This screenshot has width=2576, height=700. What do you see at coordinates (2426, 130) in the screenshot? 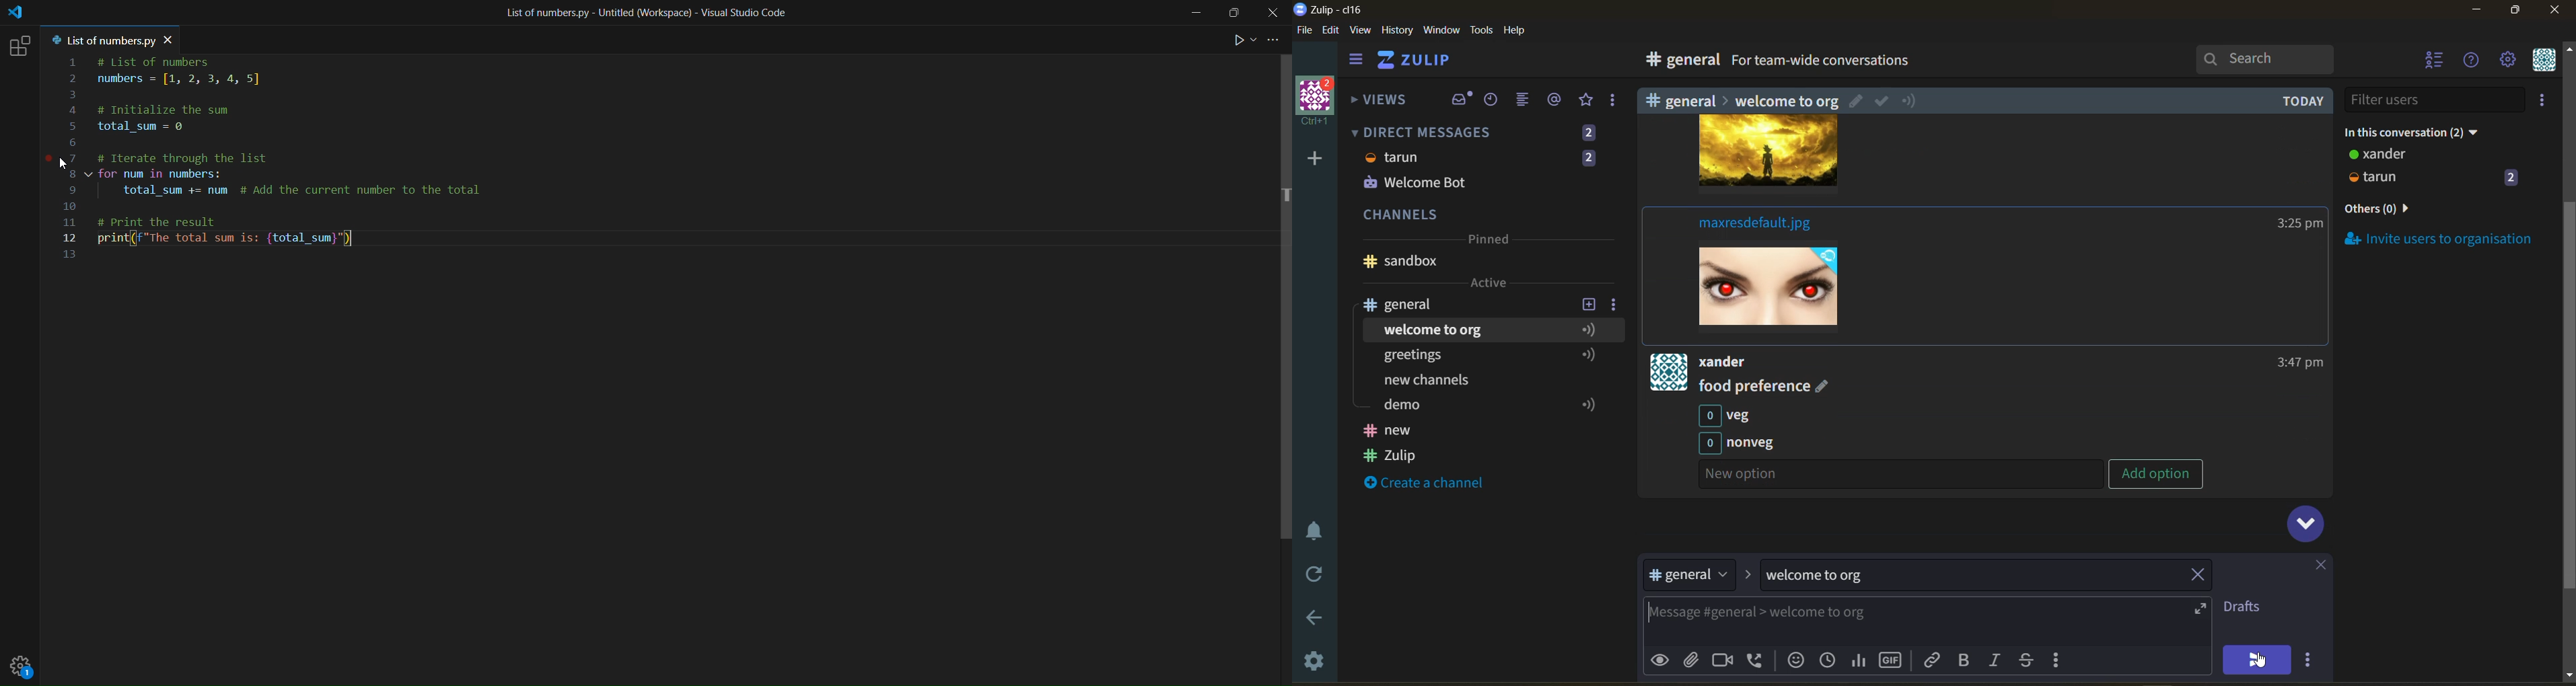
I see `in this conversation` at bounding box center [2426, 130].